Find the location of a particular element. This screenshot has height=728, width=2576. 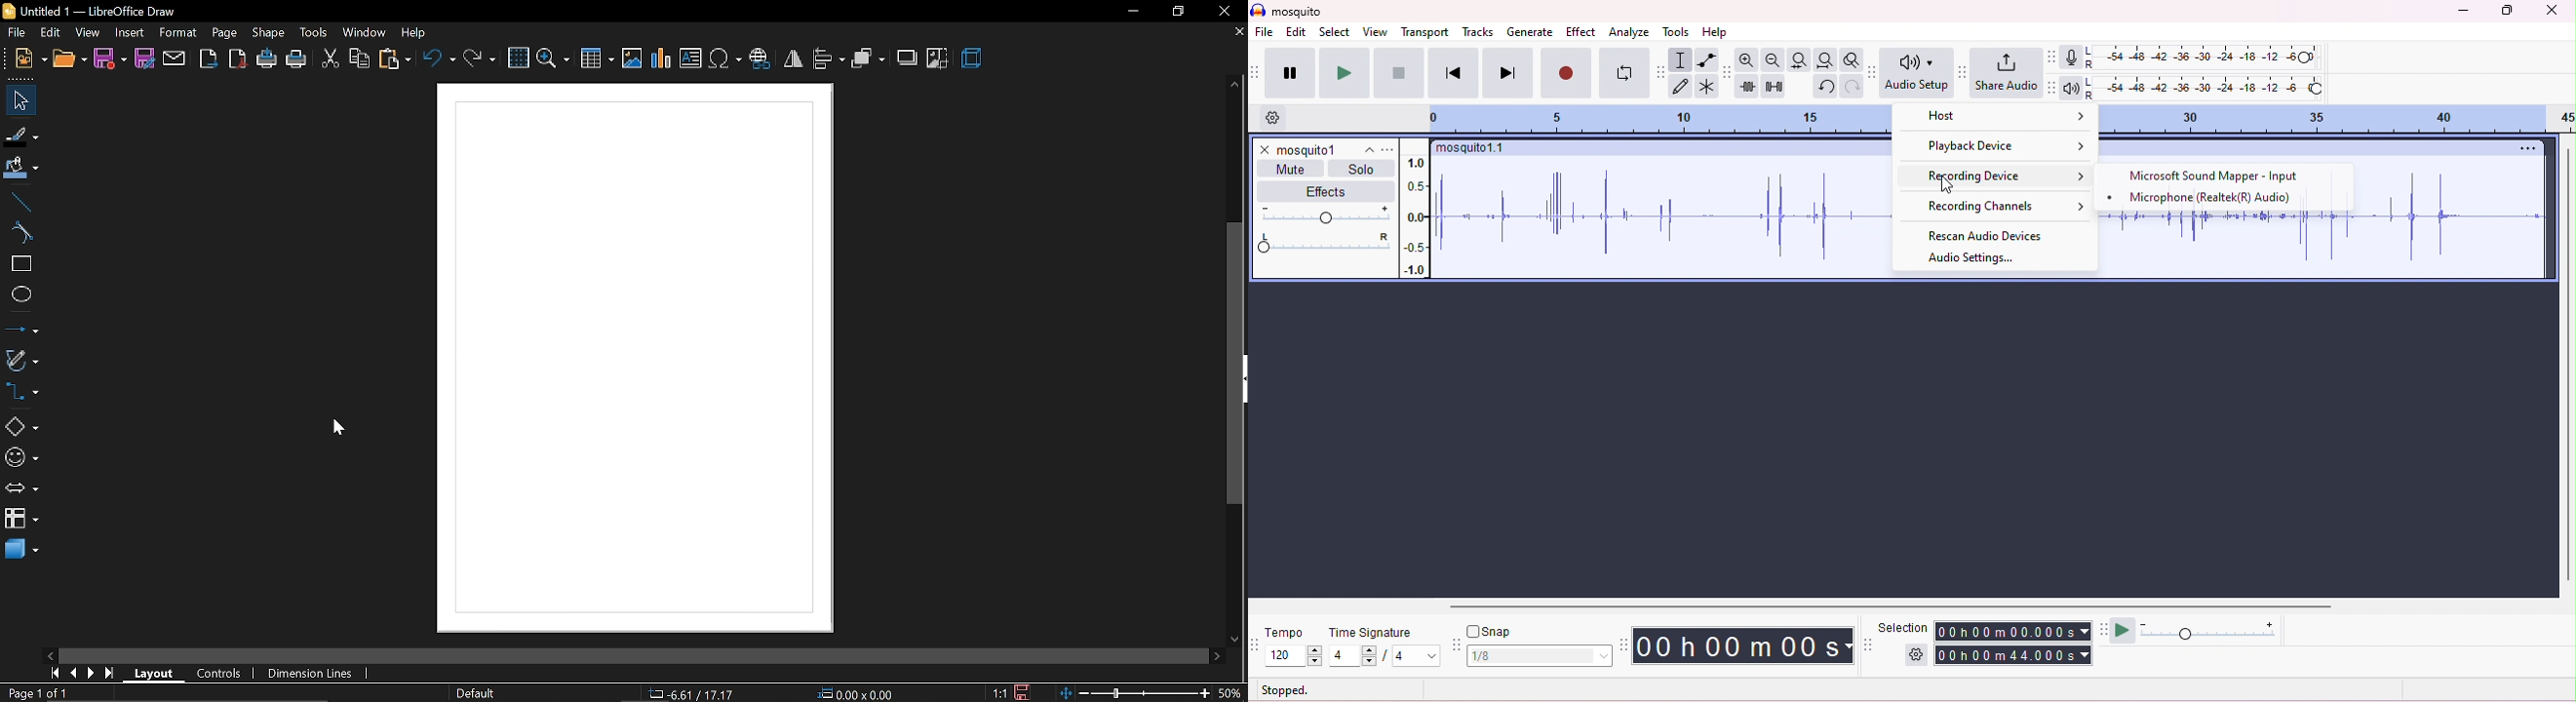

window is located at coordinates (363, 34).